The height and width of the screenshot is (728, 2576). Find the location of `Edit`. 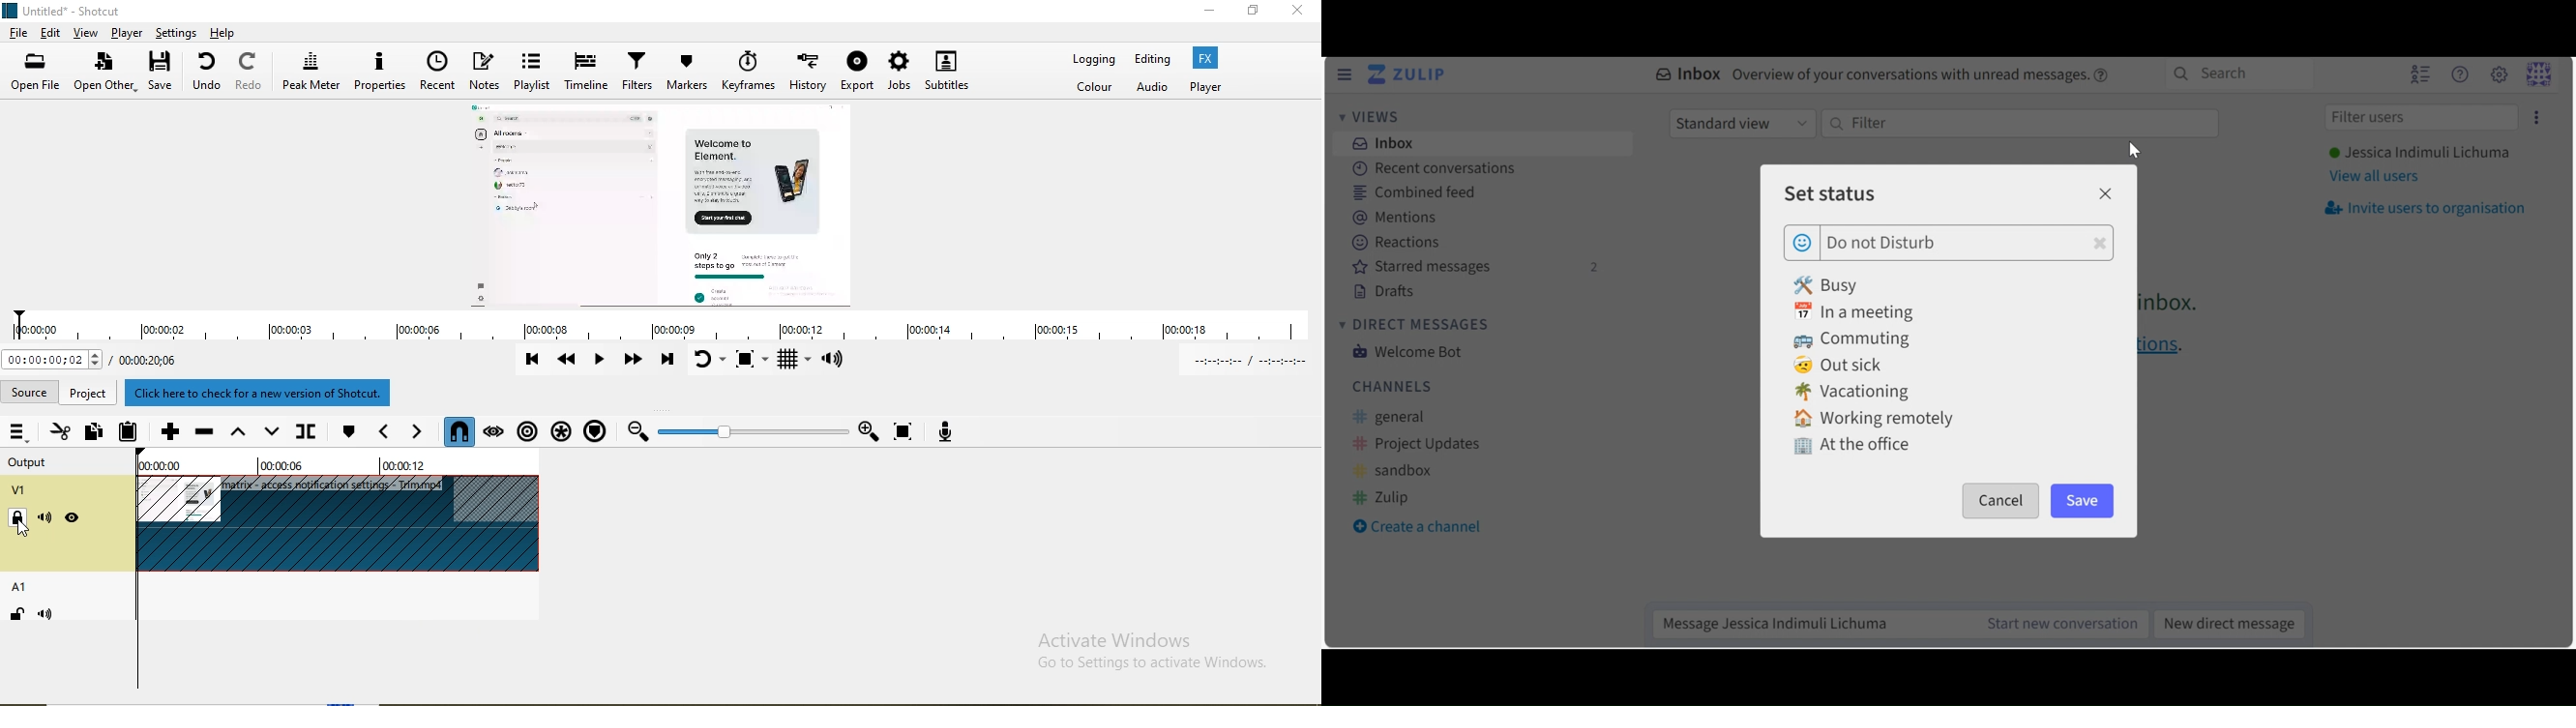

Edit is located at coordinates (52, 35).